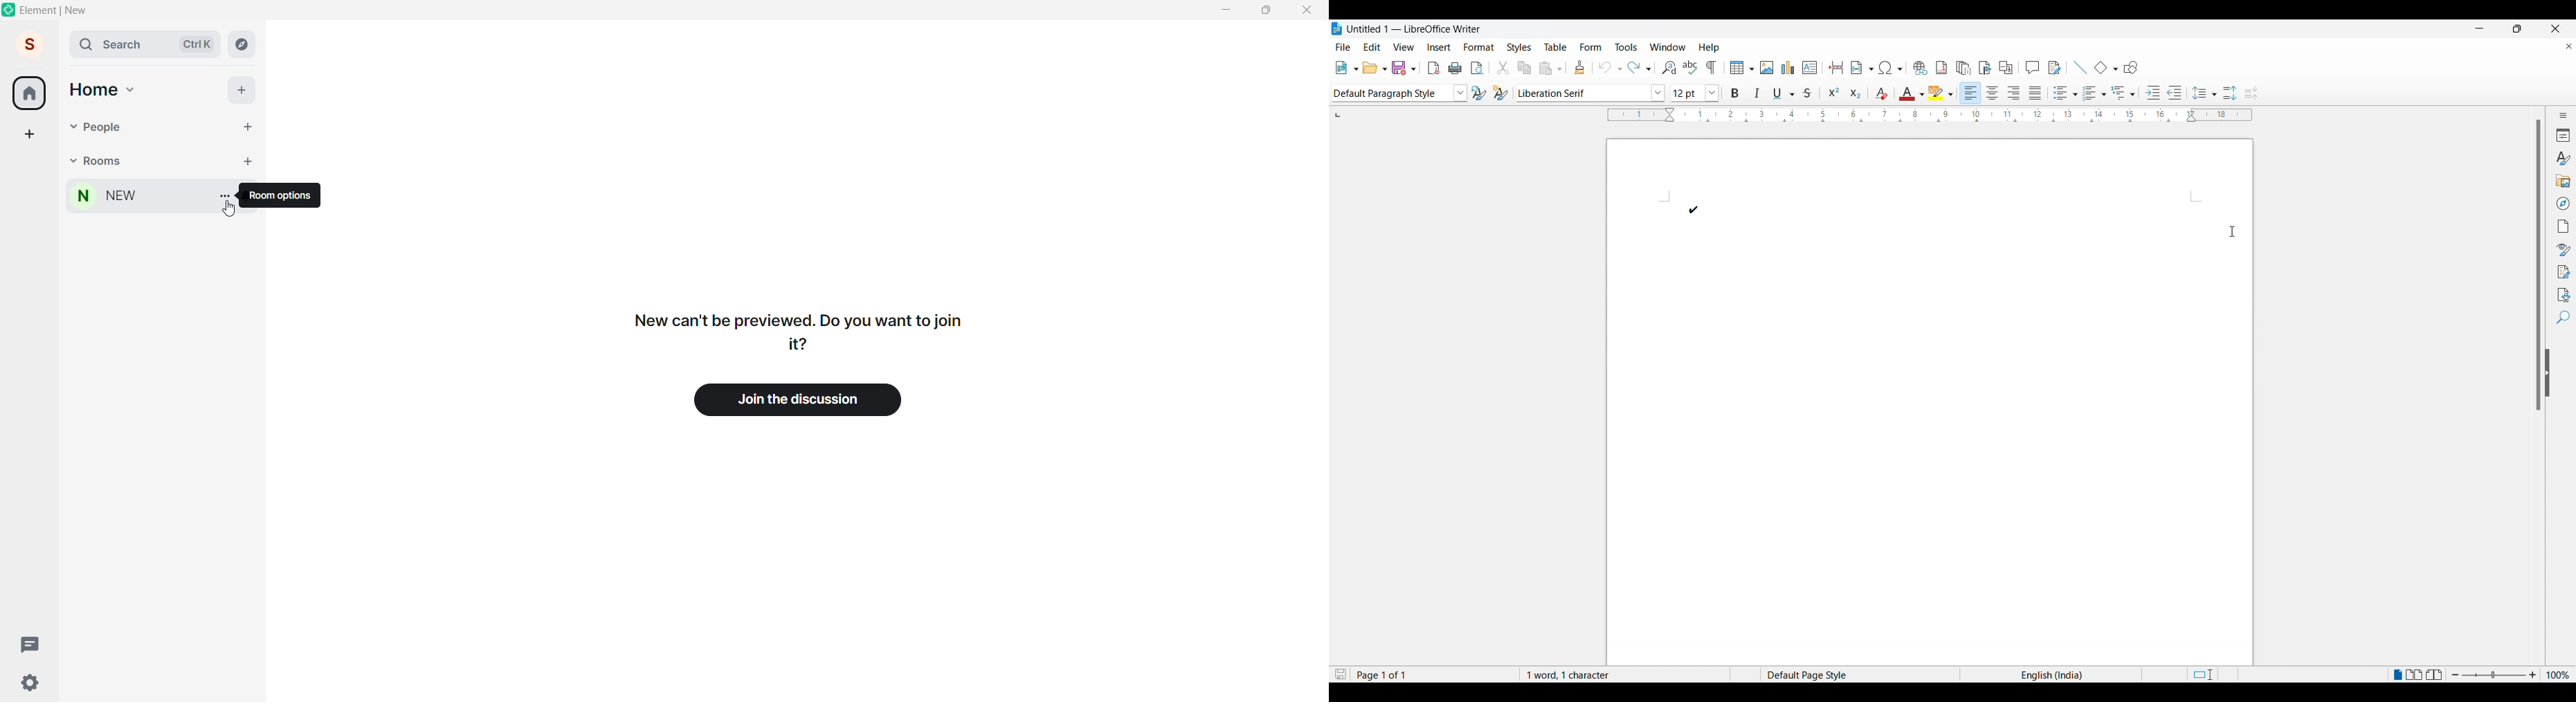 The image size is (2576, 728). Describe the element at coordinates (1855, 91) in the screenshot. I see `subscript` at that location.